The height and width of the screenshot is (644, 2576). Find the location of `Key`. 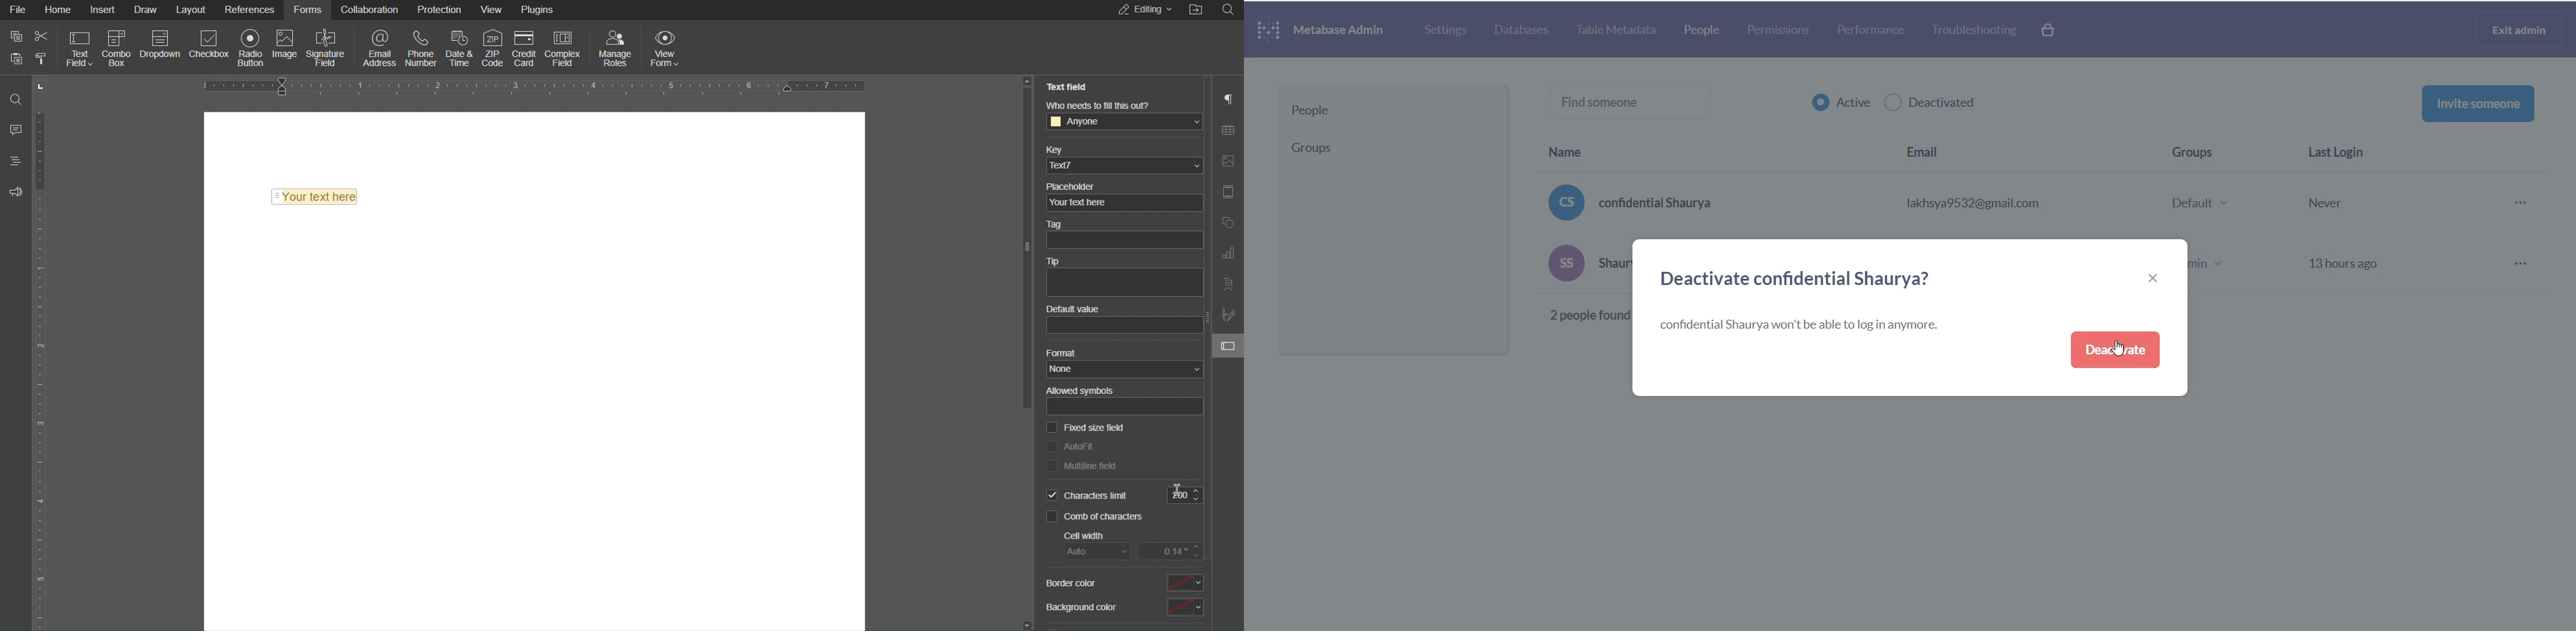

Key is located at coordinates (1123, 158).